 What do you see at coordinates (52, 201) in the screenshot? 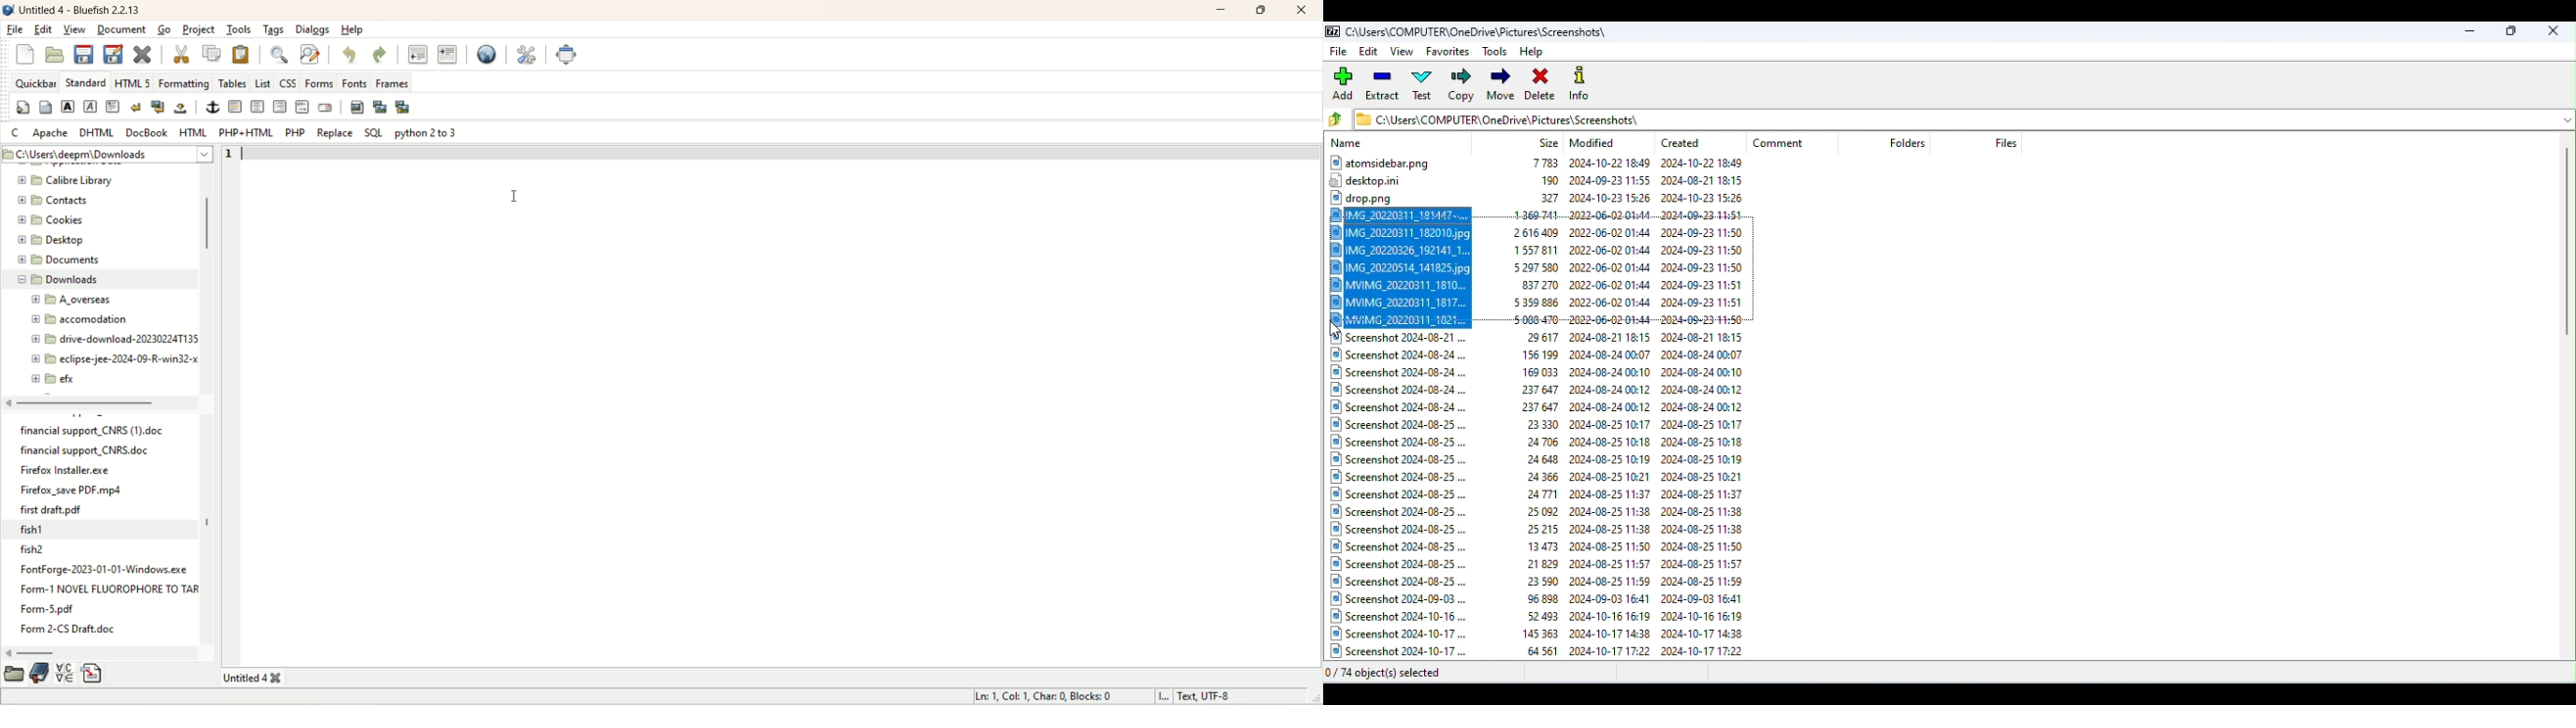
I see `contacts` at bounding box center [52, 201].